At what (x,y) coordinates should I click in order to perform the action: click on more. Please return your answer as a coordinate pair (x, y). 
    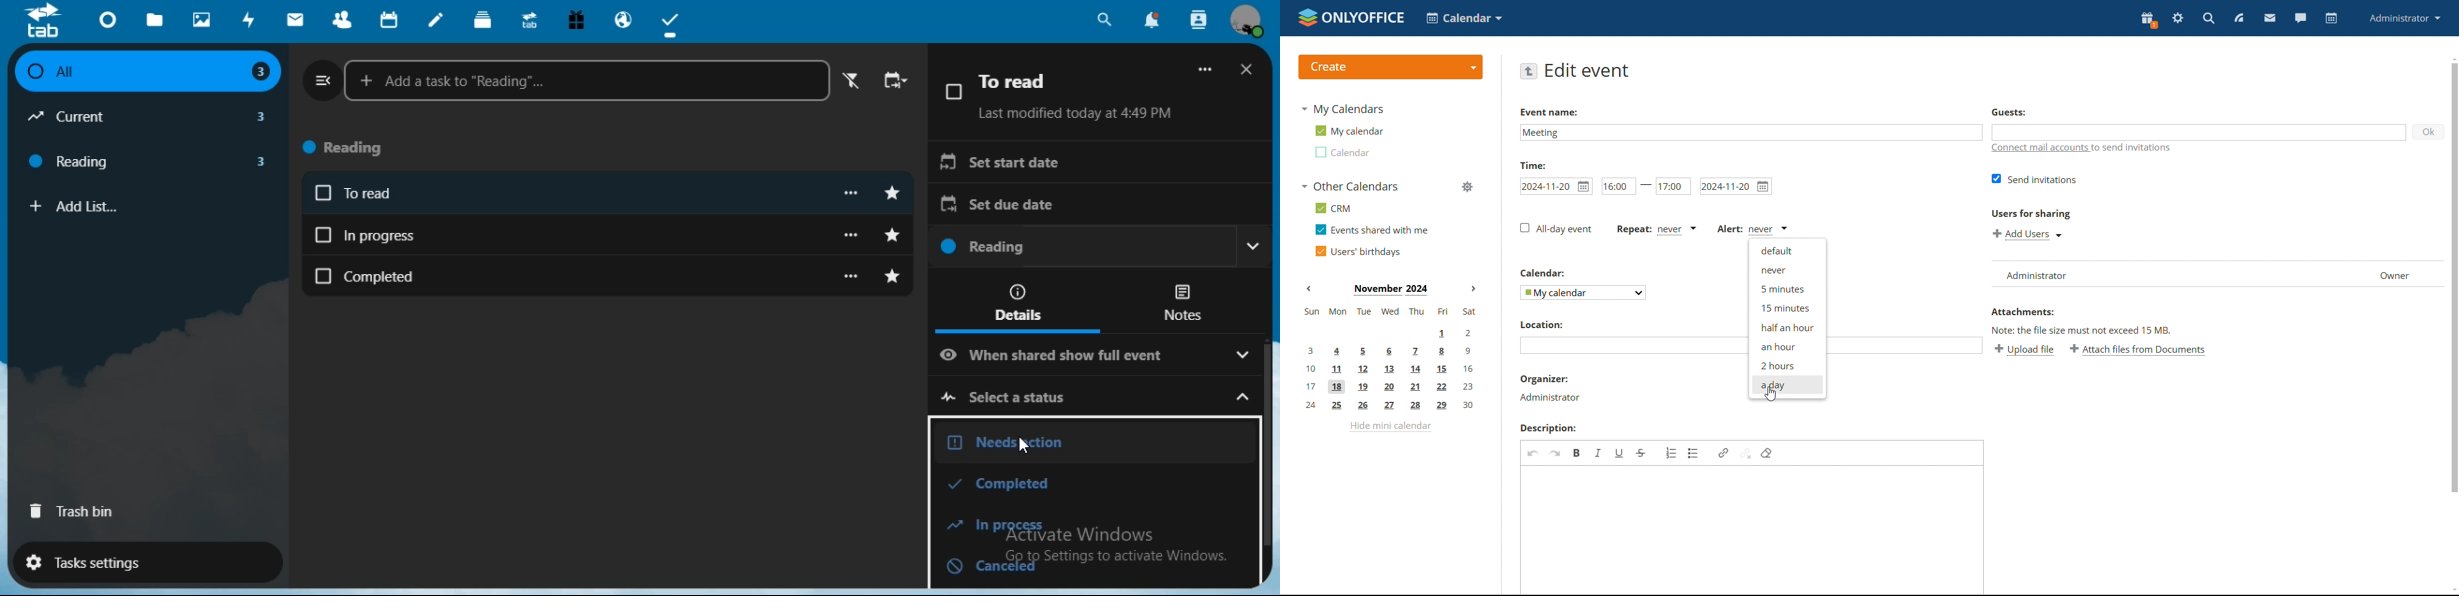
    Looking at the image, I should click on (854, 193).